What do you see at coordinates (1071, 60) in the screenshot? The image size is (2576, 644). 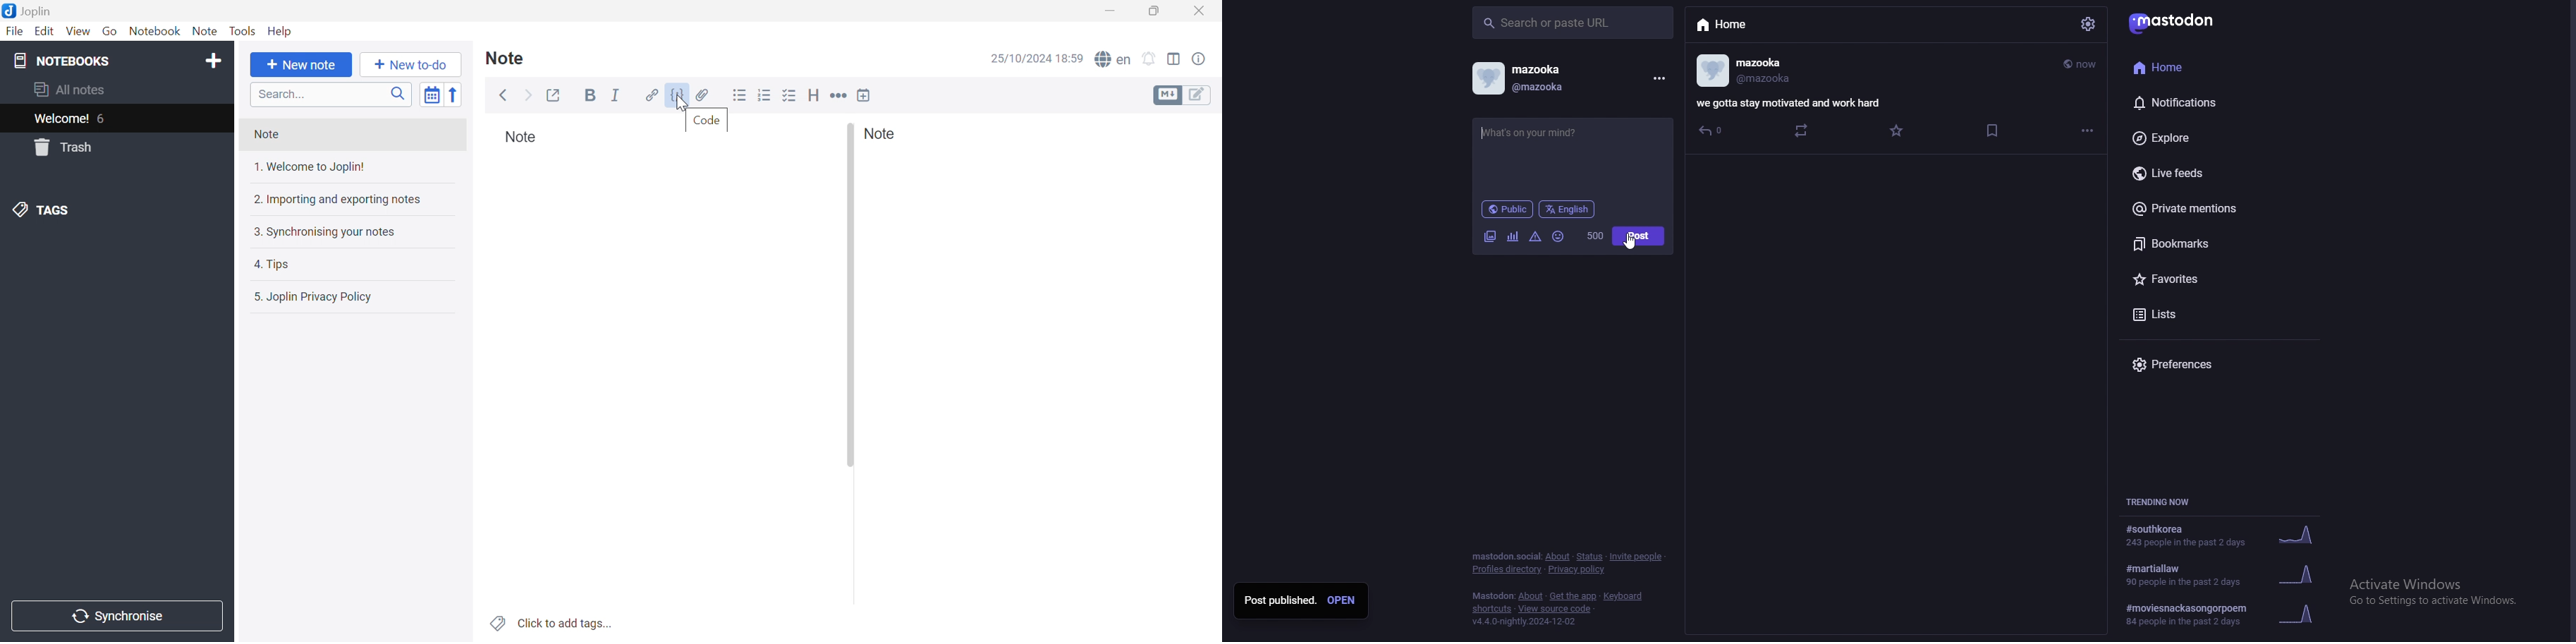 I see `18:59` at bounding box center [1071, 60].